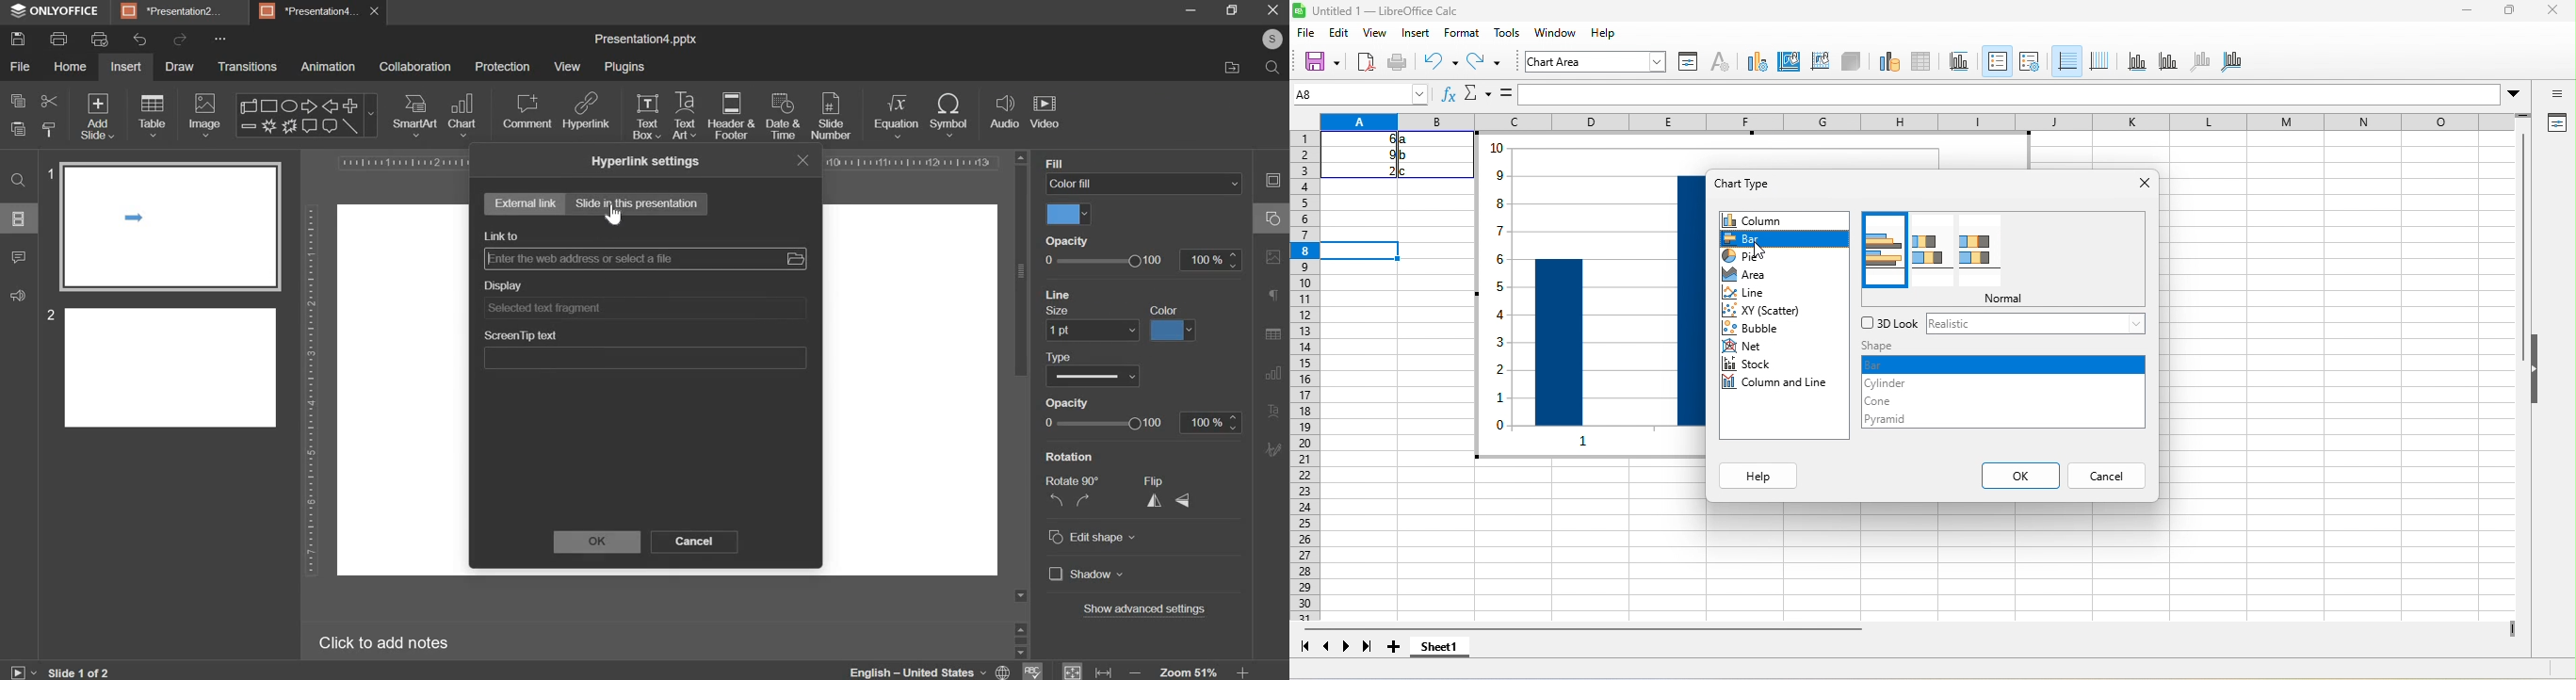  Describe the element at coordinates (1409, 170) in the screenshot. I see `c` at that location.